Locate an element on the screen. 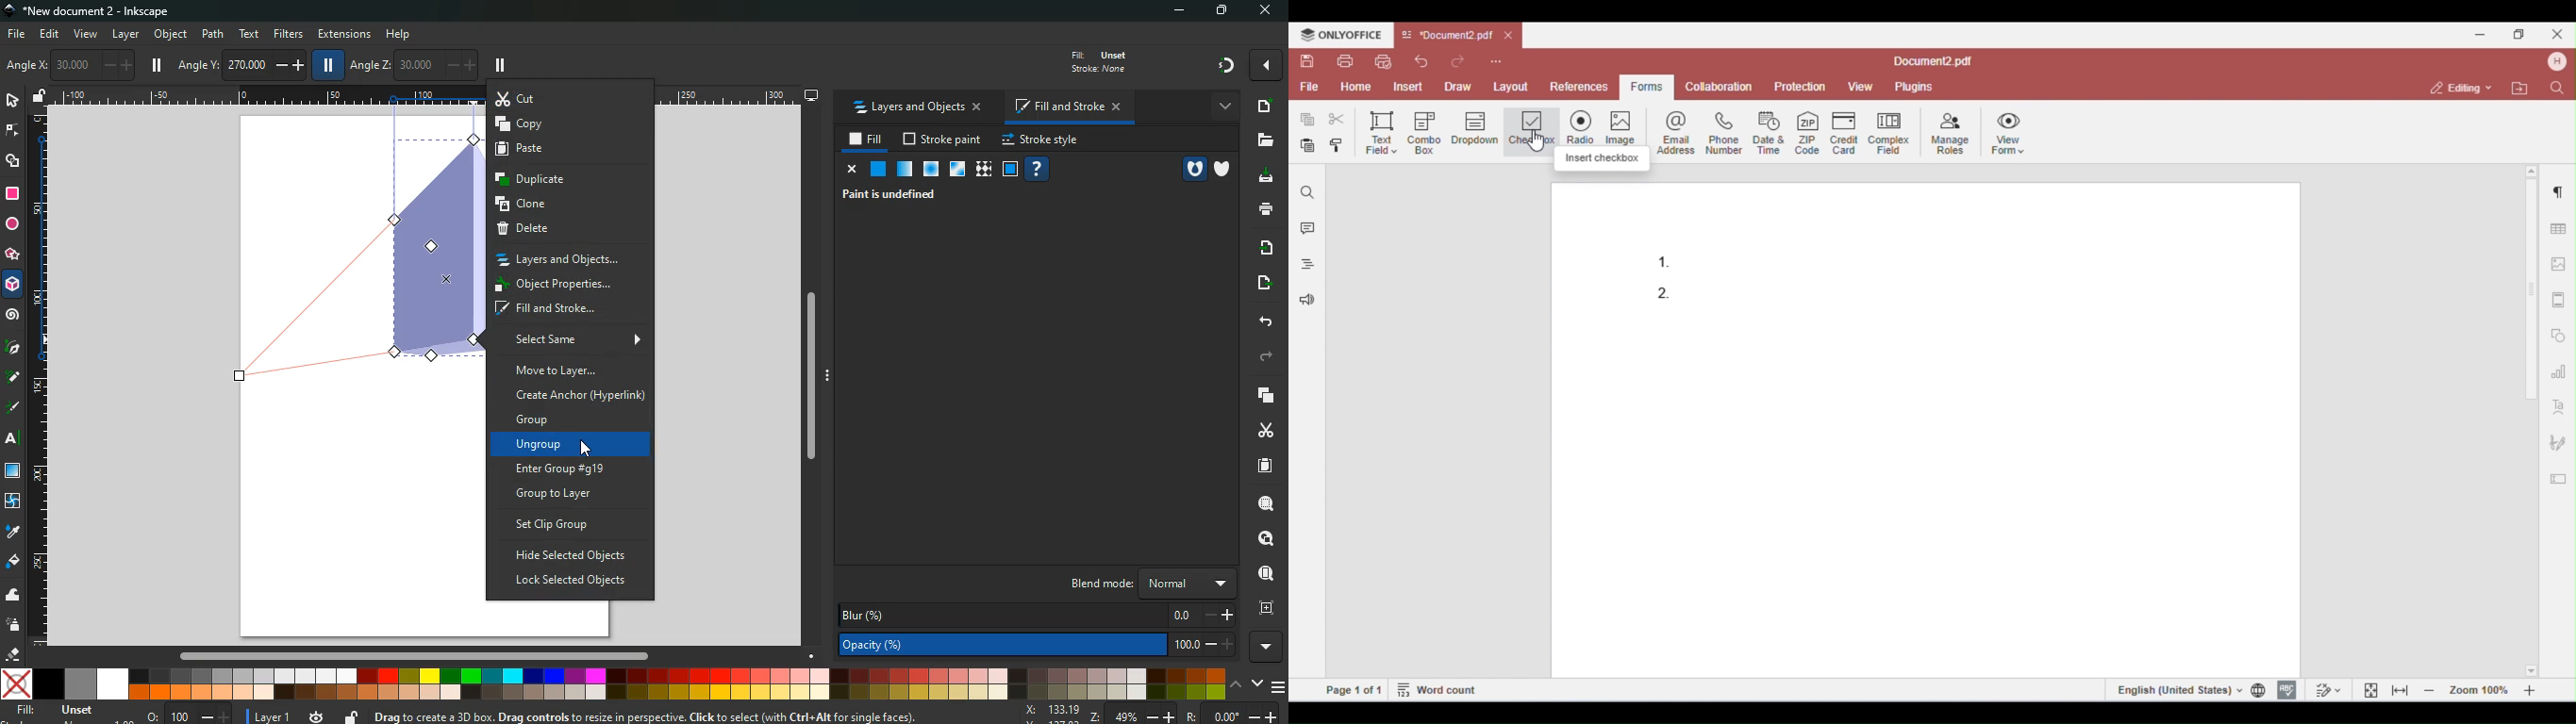 The image size is (2576, 728). blur is located at coordinates (1039, 614).